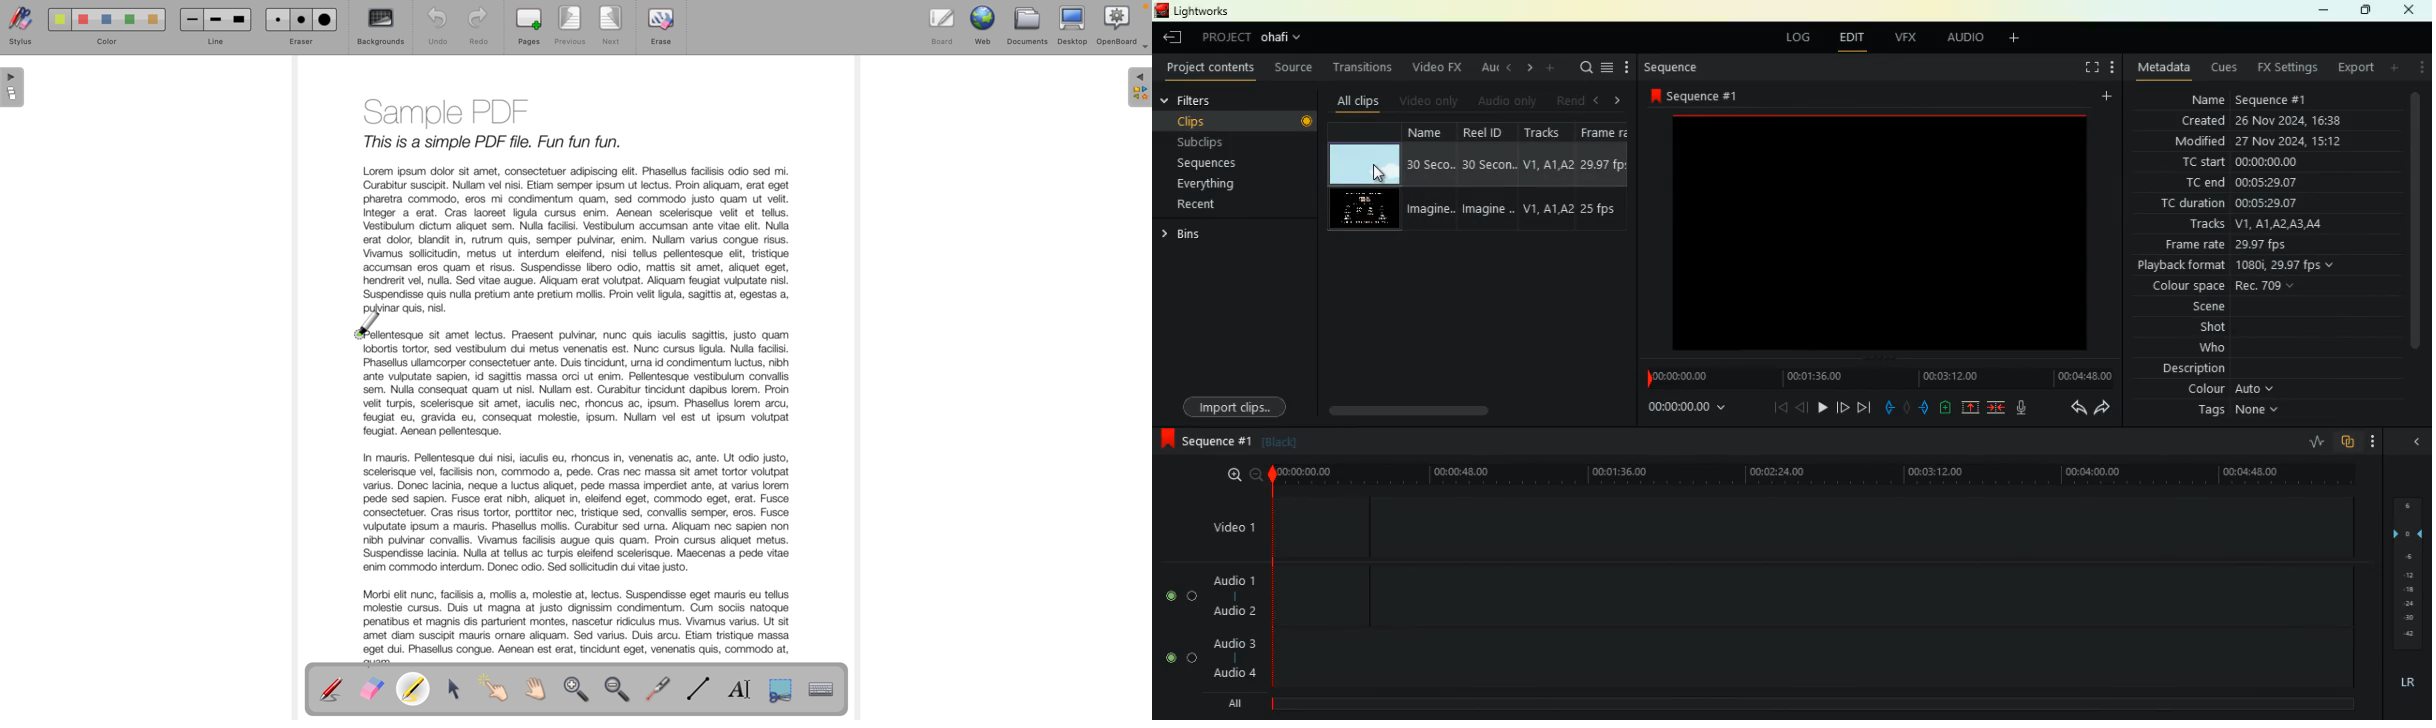  Describe the element at coordinates (2409, 10) in the screenshot. I see `close` at that location.